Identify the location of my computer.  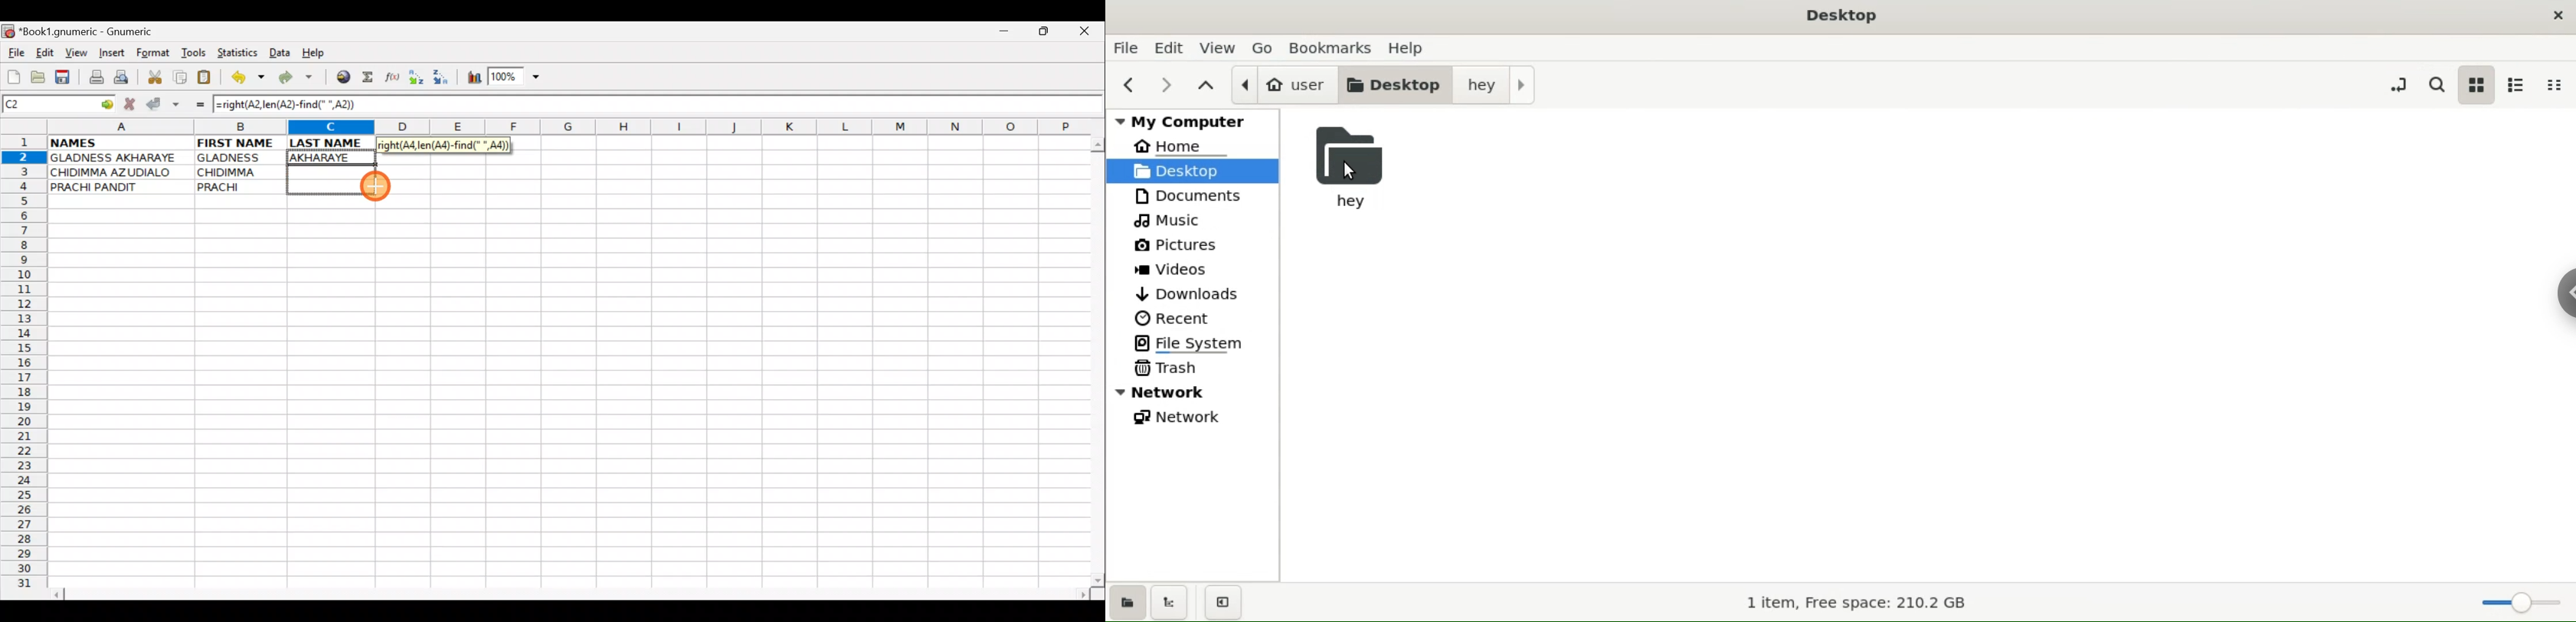
(1196, 123).